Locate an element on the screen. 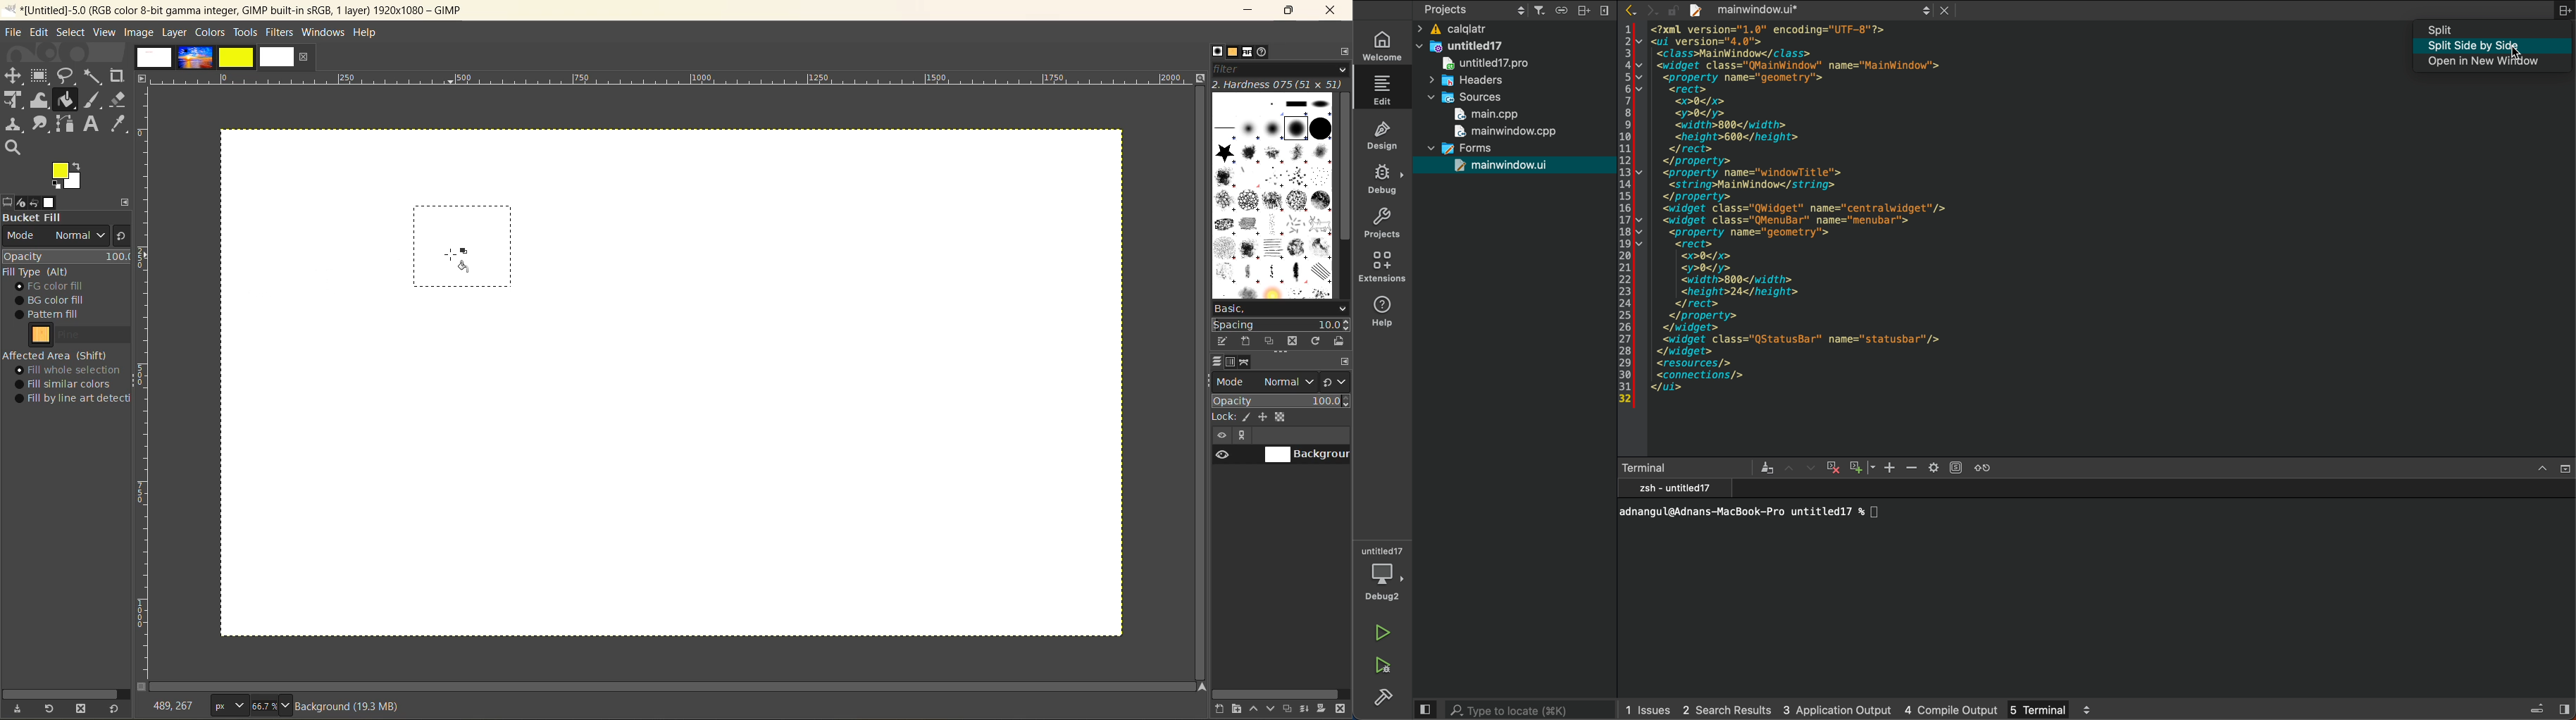 The height and width of the screenshot is (728, 2576). application output is located at coordinates (1837, 708).